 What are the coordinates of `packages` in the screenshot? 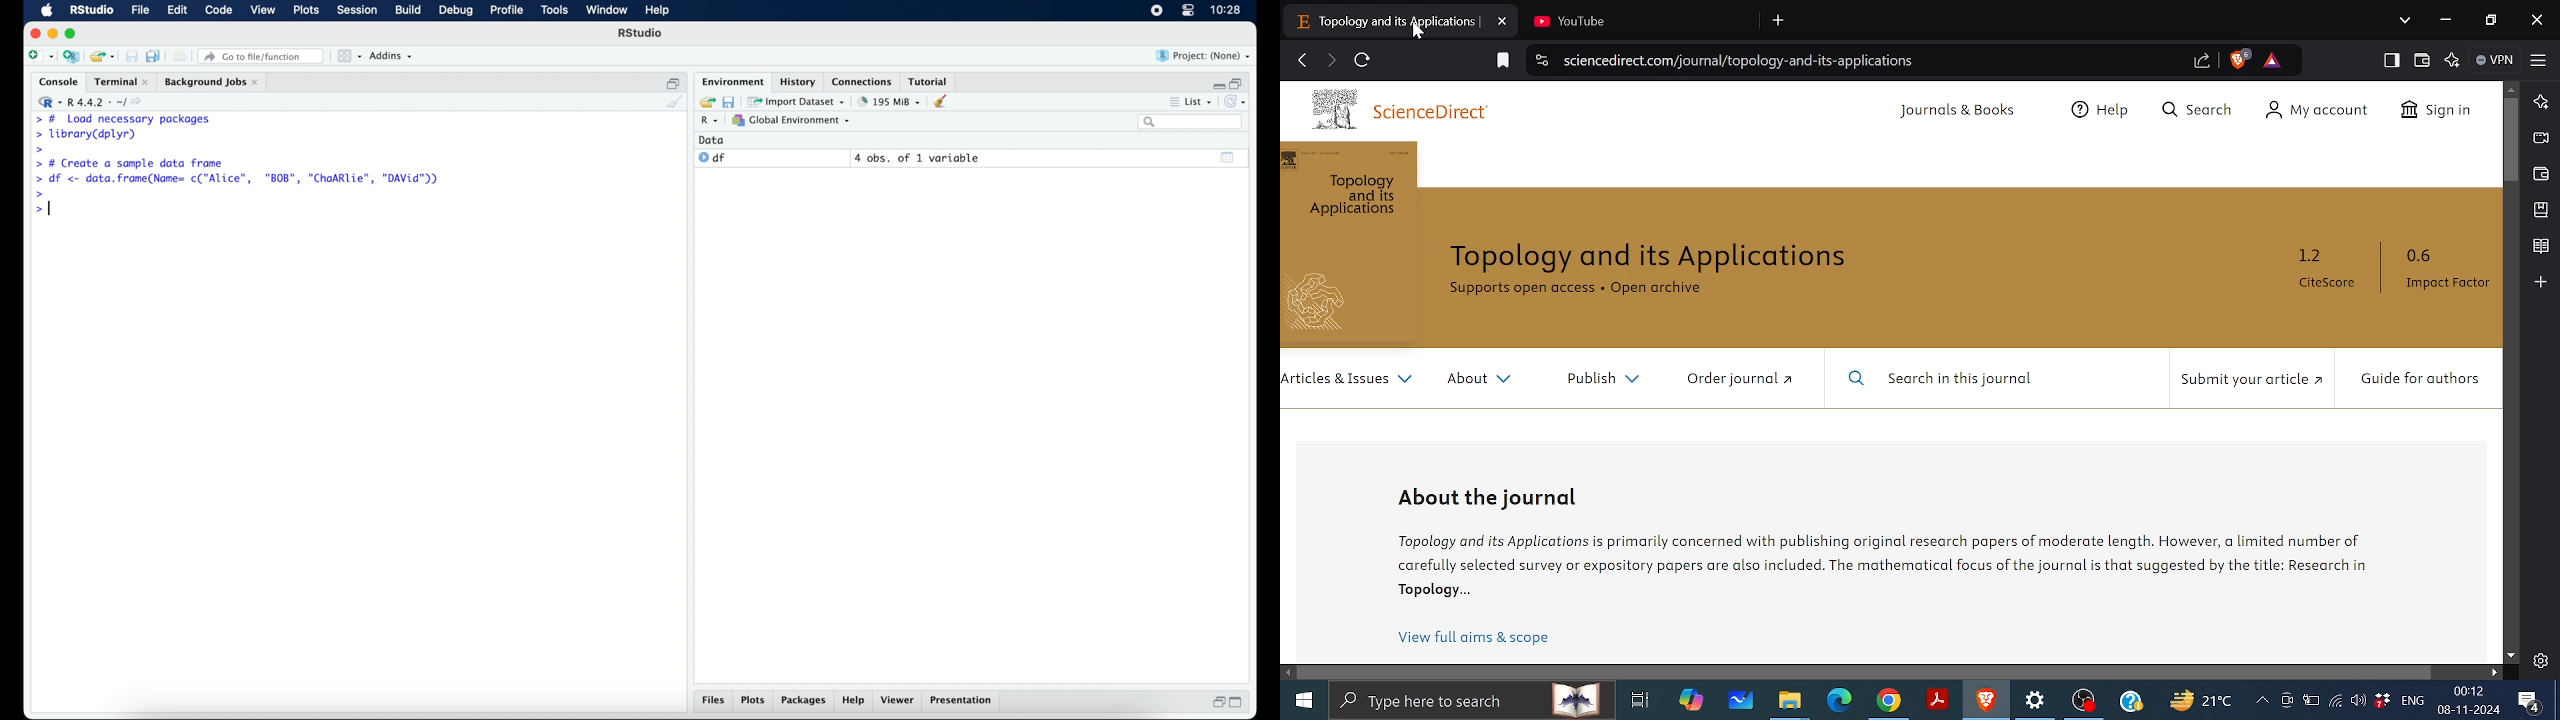 It's located at (804, 702).